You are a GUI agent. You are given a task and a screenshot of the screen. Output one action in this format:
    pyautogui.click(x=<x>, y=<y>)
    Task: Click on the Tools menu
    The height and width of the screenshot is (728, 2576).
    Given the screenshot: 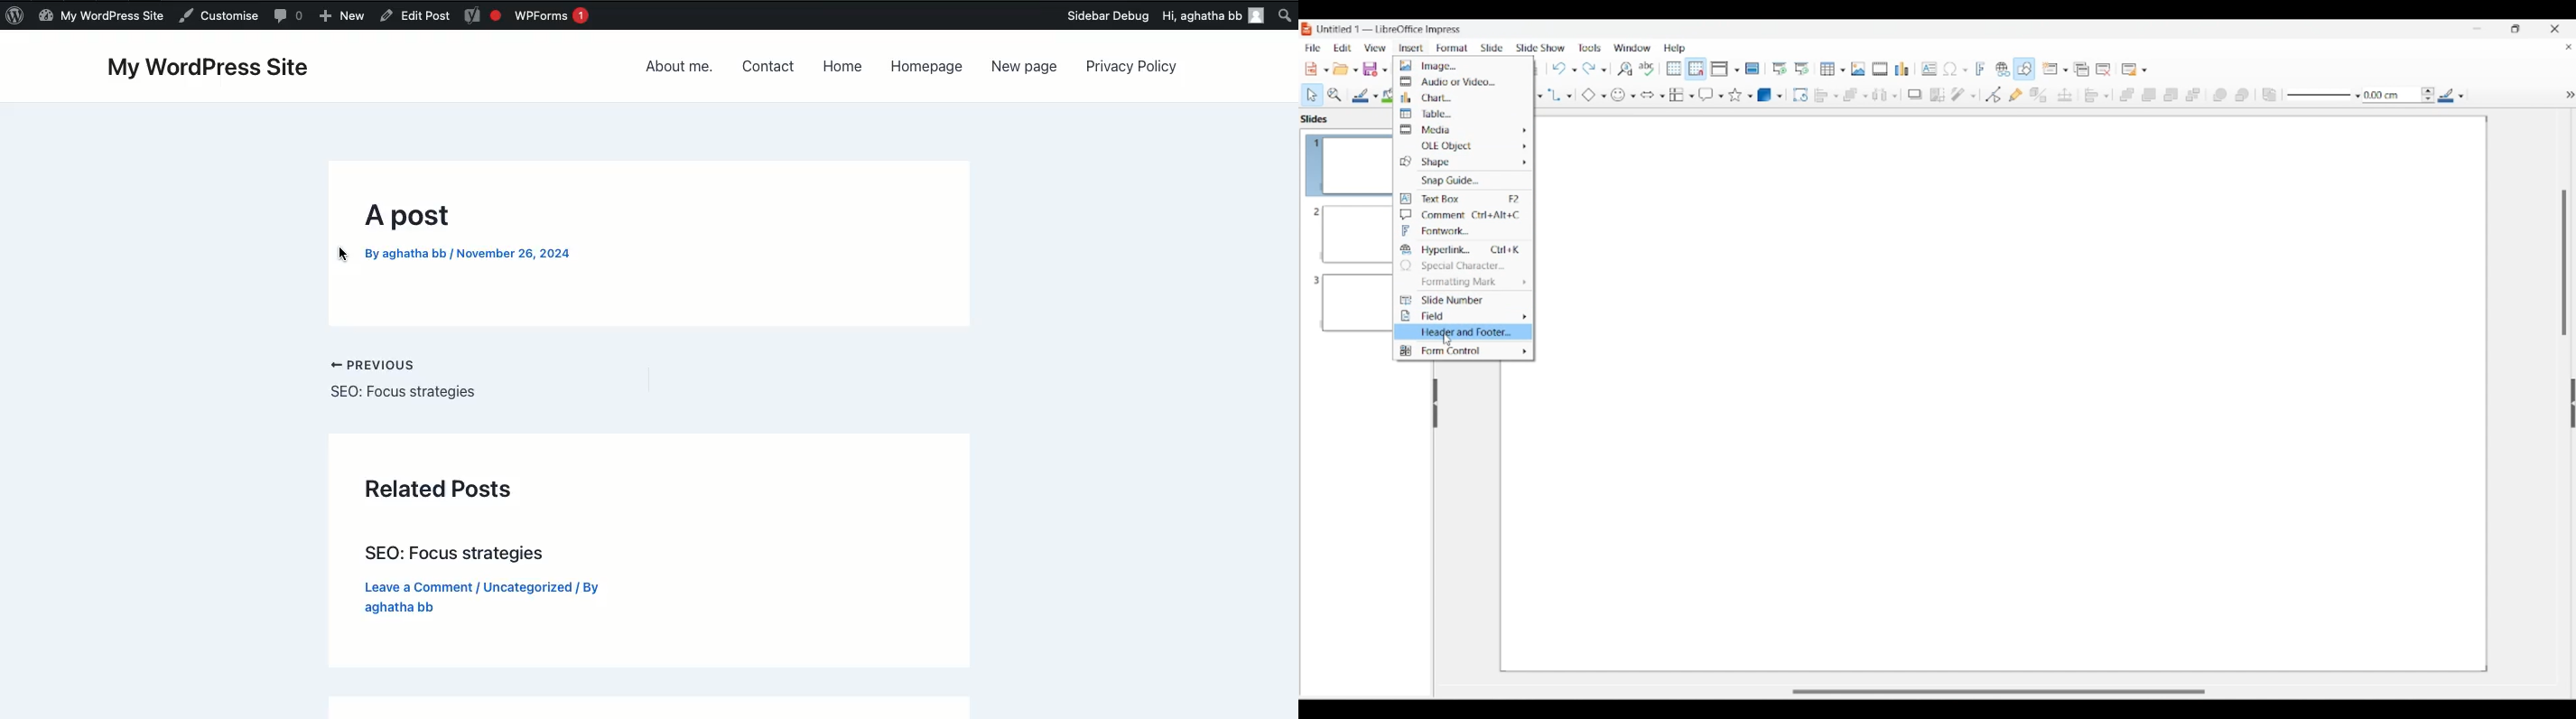 What is the action you would take?
    pyautogui.click(x=1590, y=48)
    